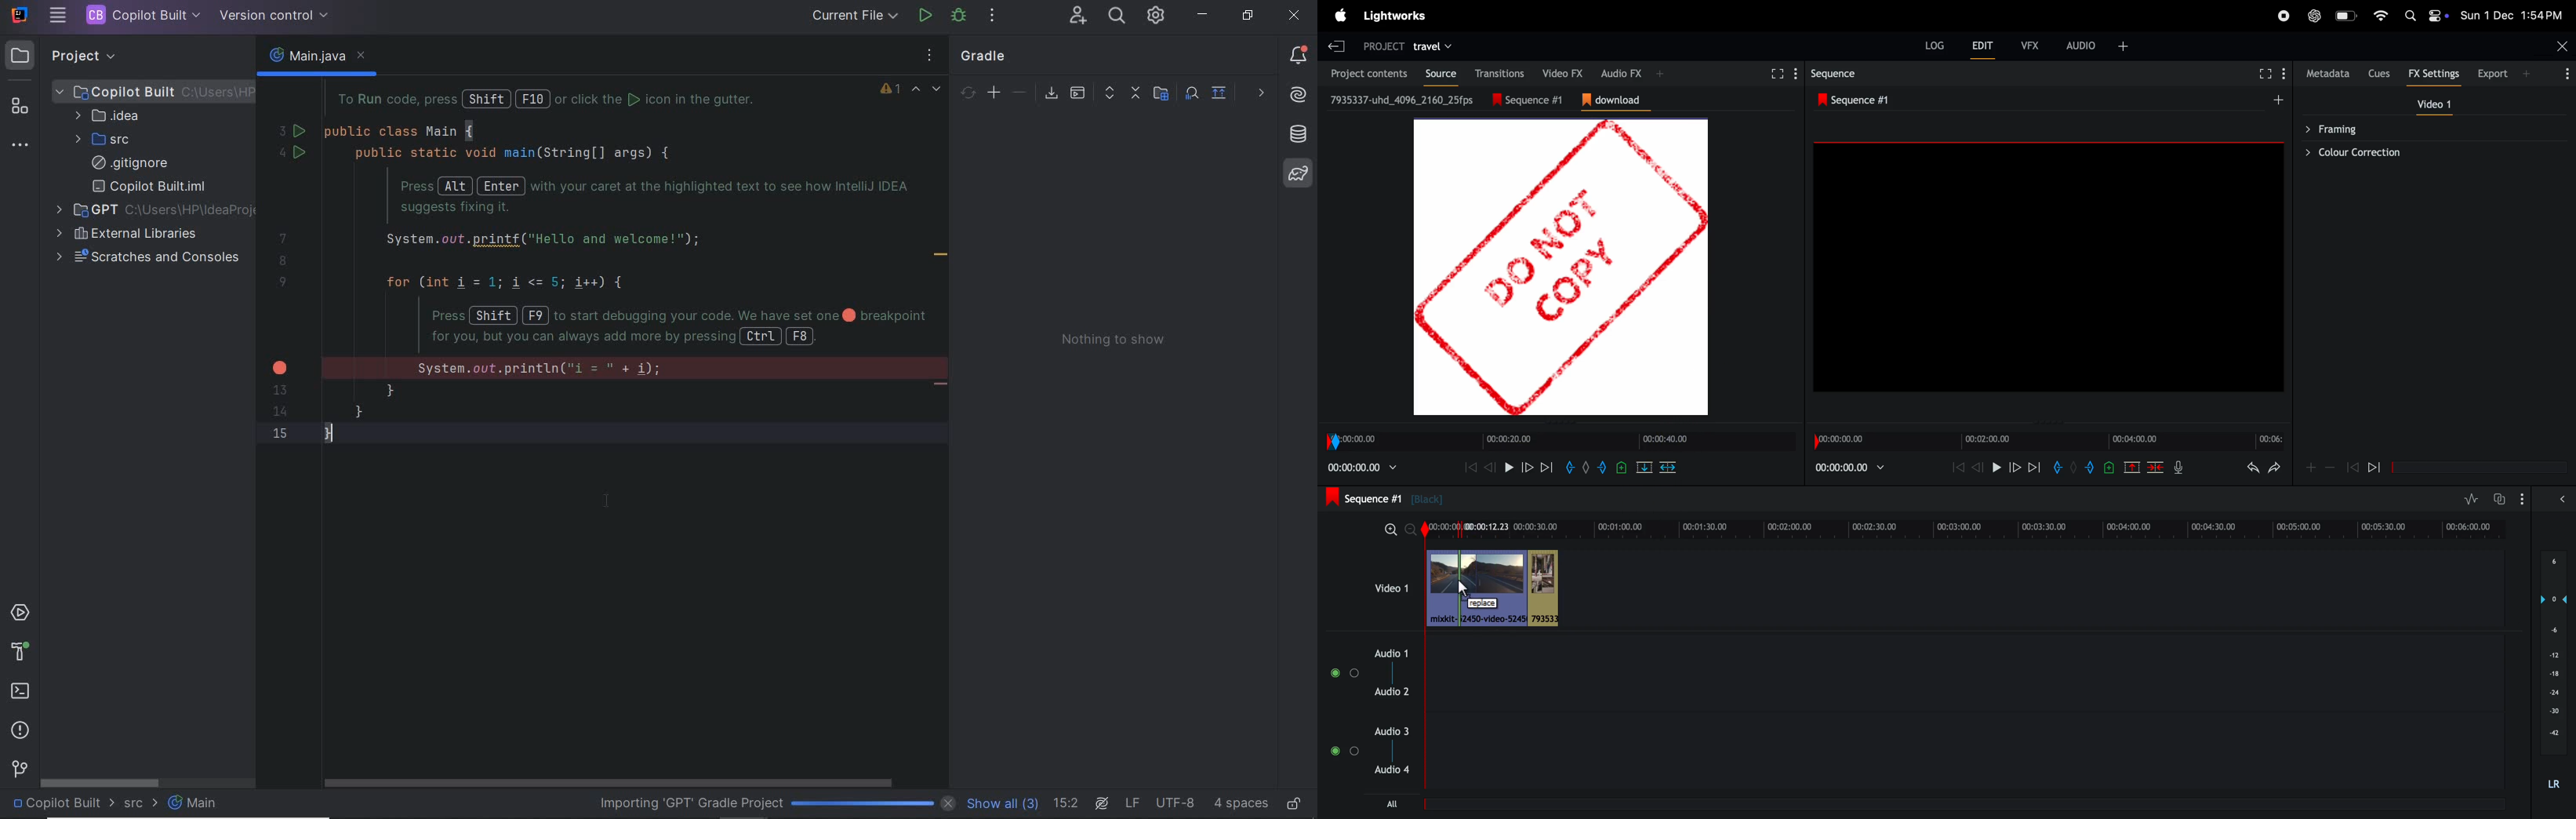 The height and width of the screenshot is (840, 2576). Describe the element at coordinates (63, 804) in the screenshot. I see `project name` at that location.